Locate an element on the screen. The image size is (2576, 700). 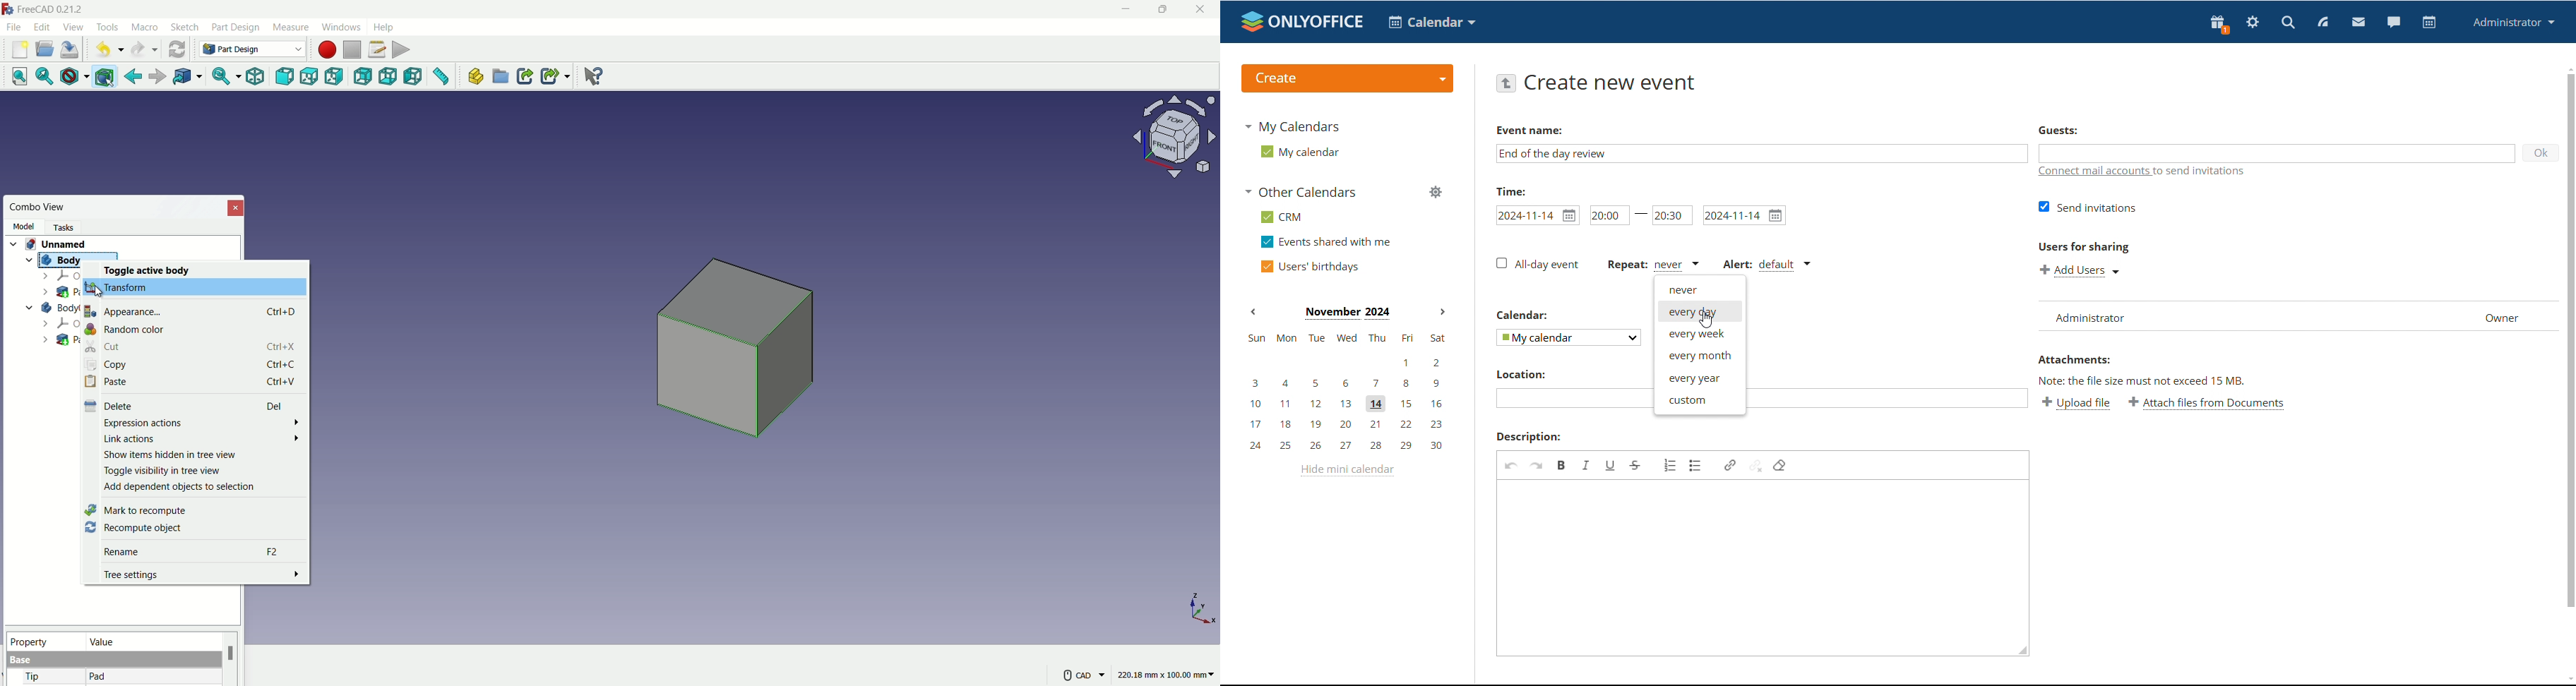
save file is located at coordinates (71, 50).